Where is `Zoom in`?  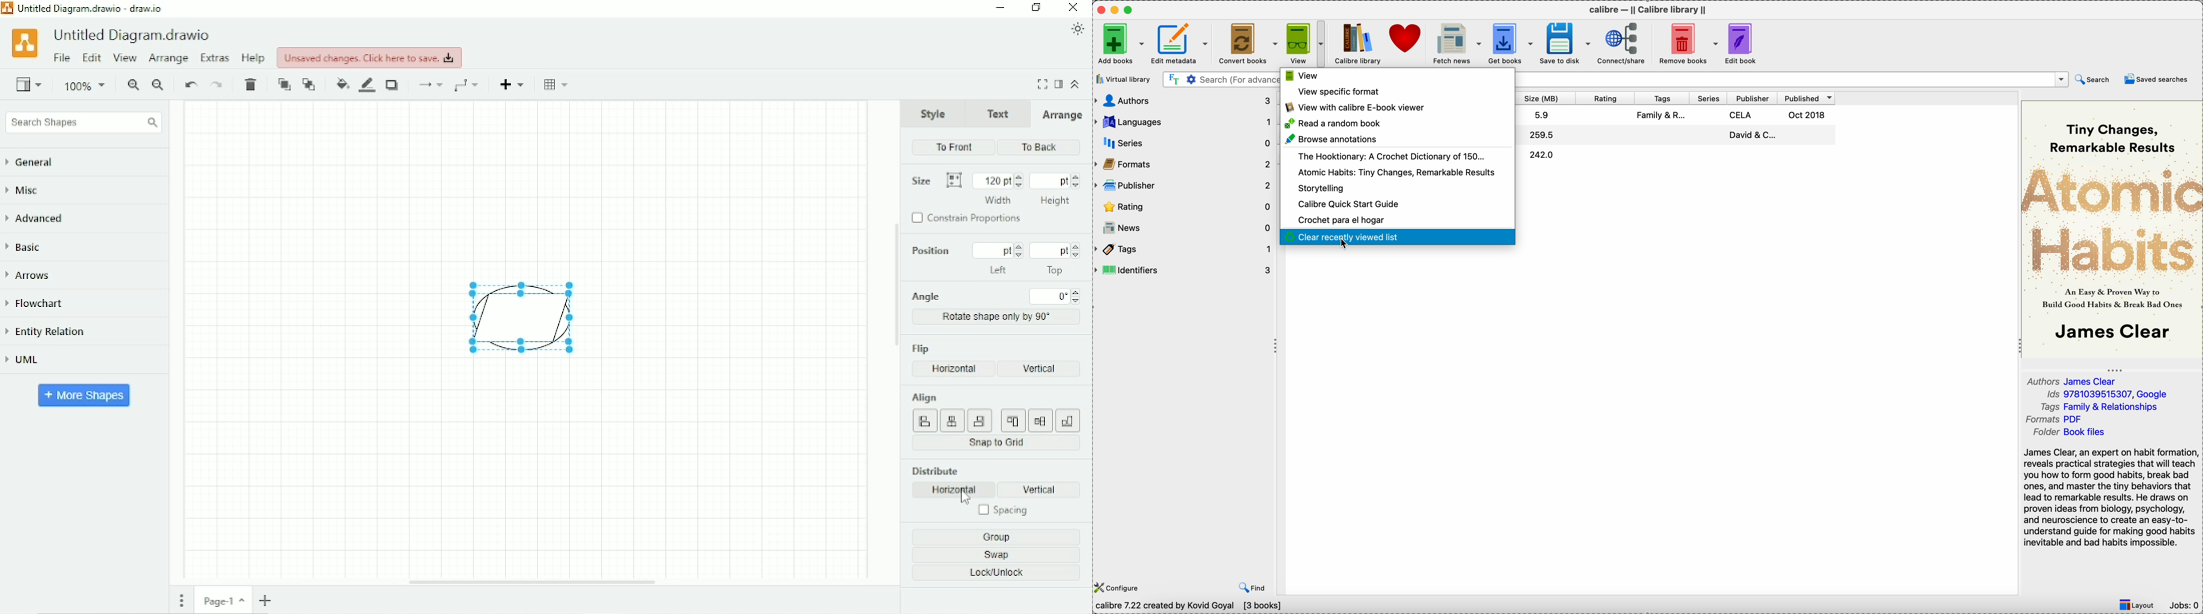 Zoom in is located at coordinates (133, 86).